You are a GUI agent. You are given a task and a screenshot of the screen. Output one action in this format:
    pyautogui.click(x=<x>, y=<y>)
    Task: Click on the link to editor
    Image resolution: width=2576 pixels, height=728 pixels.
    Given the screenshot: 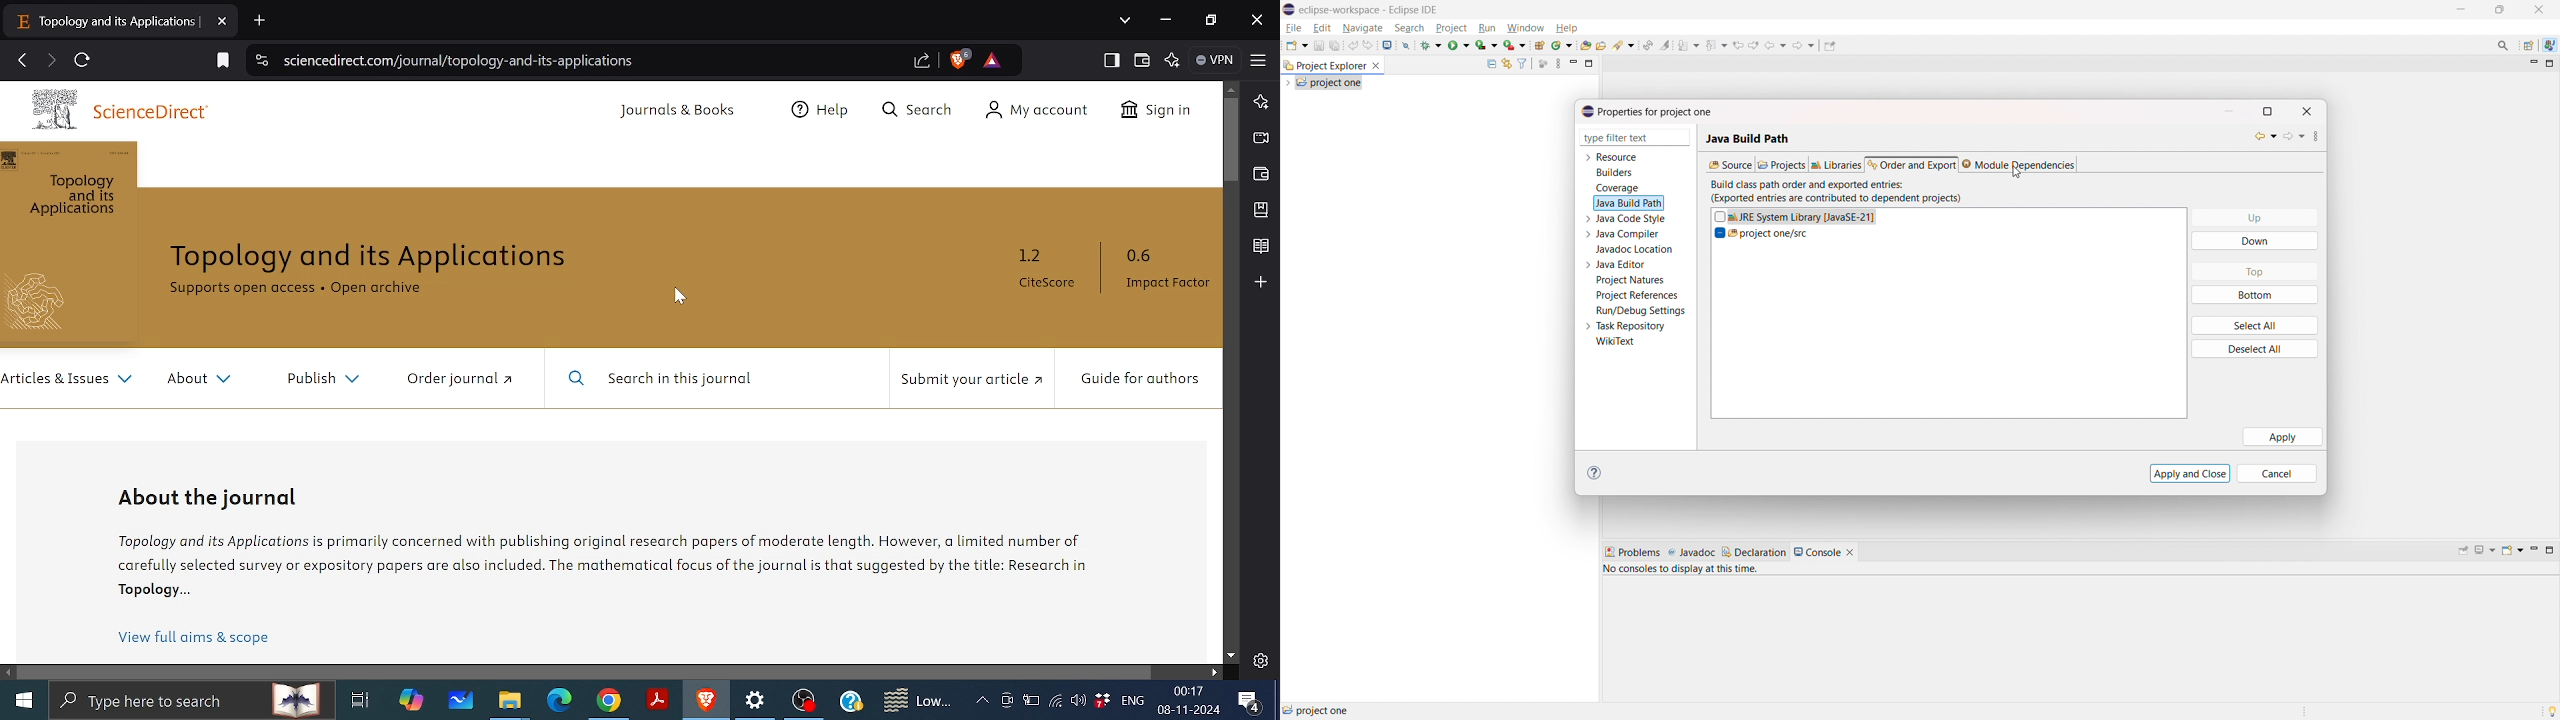 What is the action you would take?
    pyautogui.click(x=1505, y=64)
    